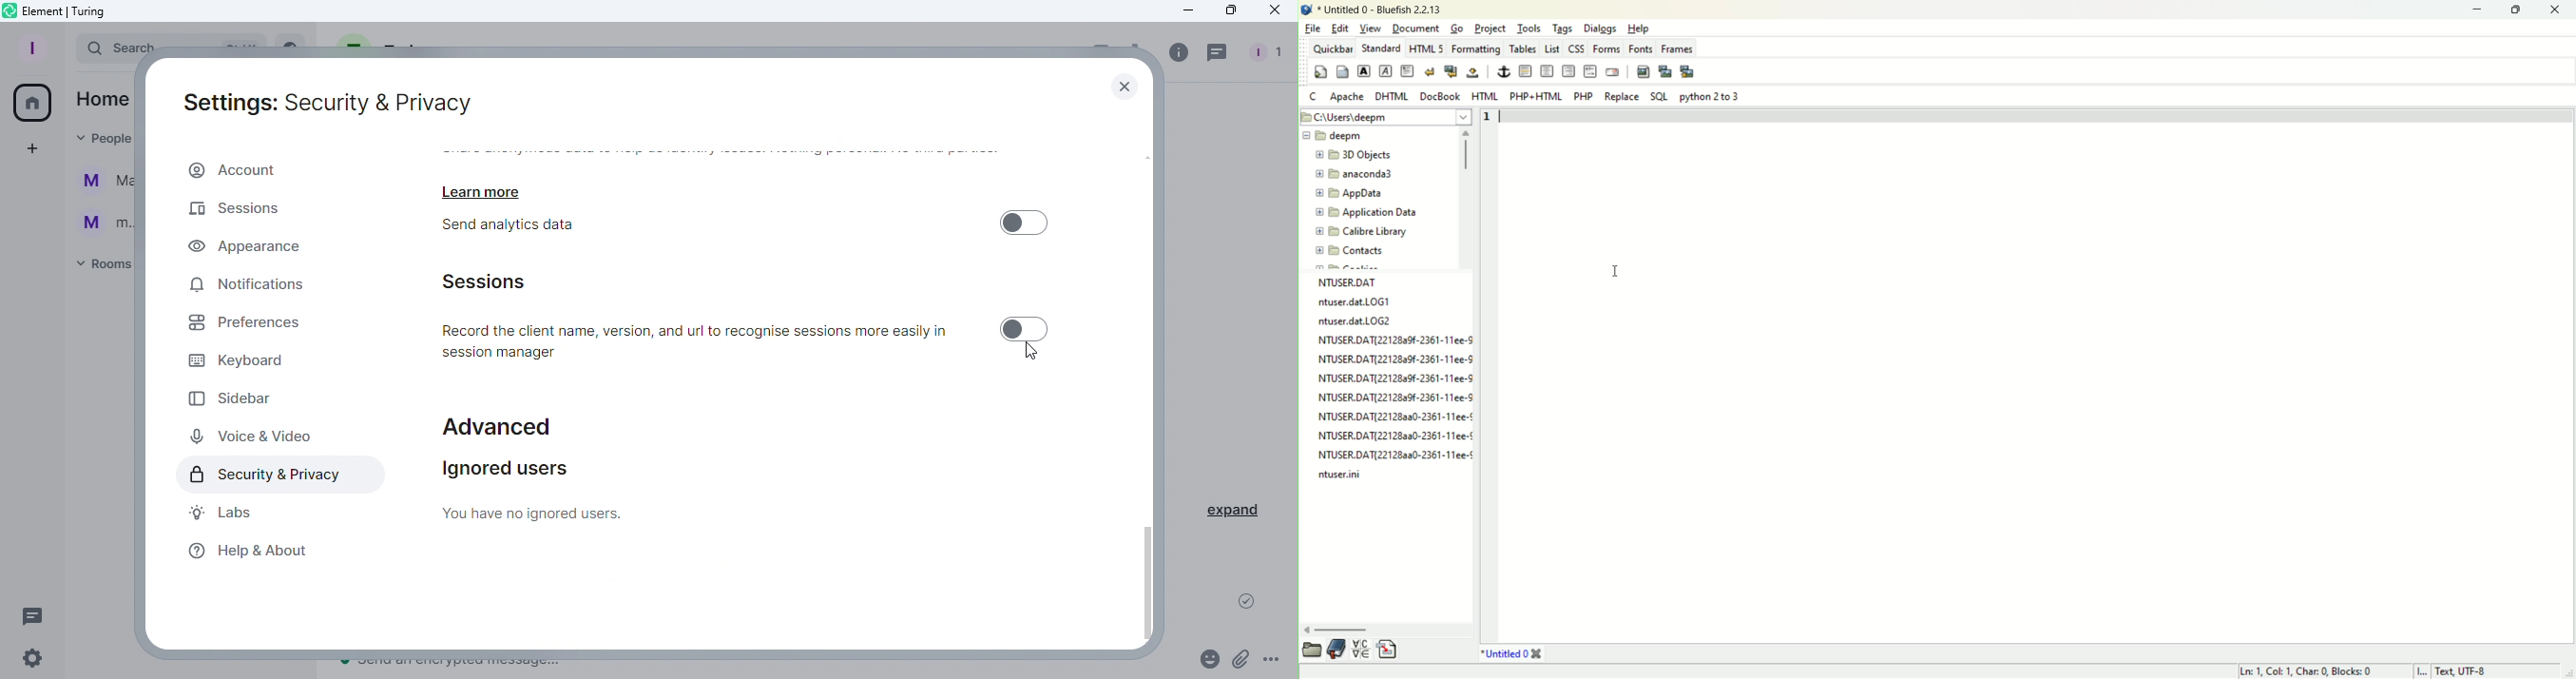  Describe the element at coordinates (498, 420) in the screenshot. I see `Advanced` at that location.